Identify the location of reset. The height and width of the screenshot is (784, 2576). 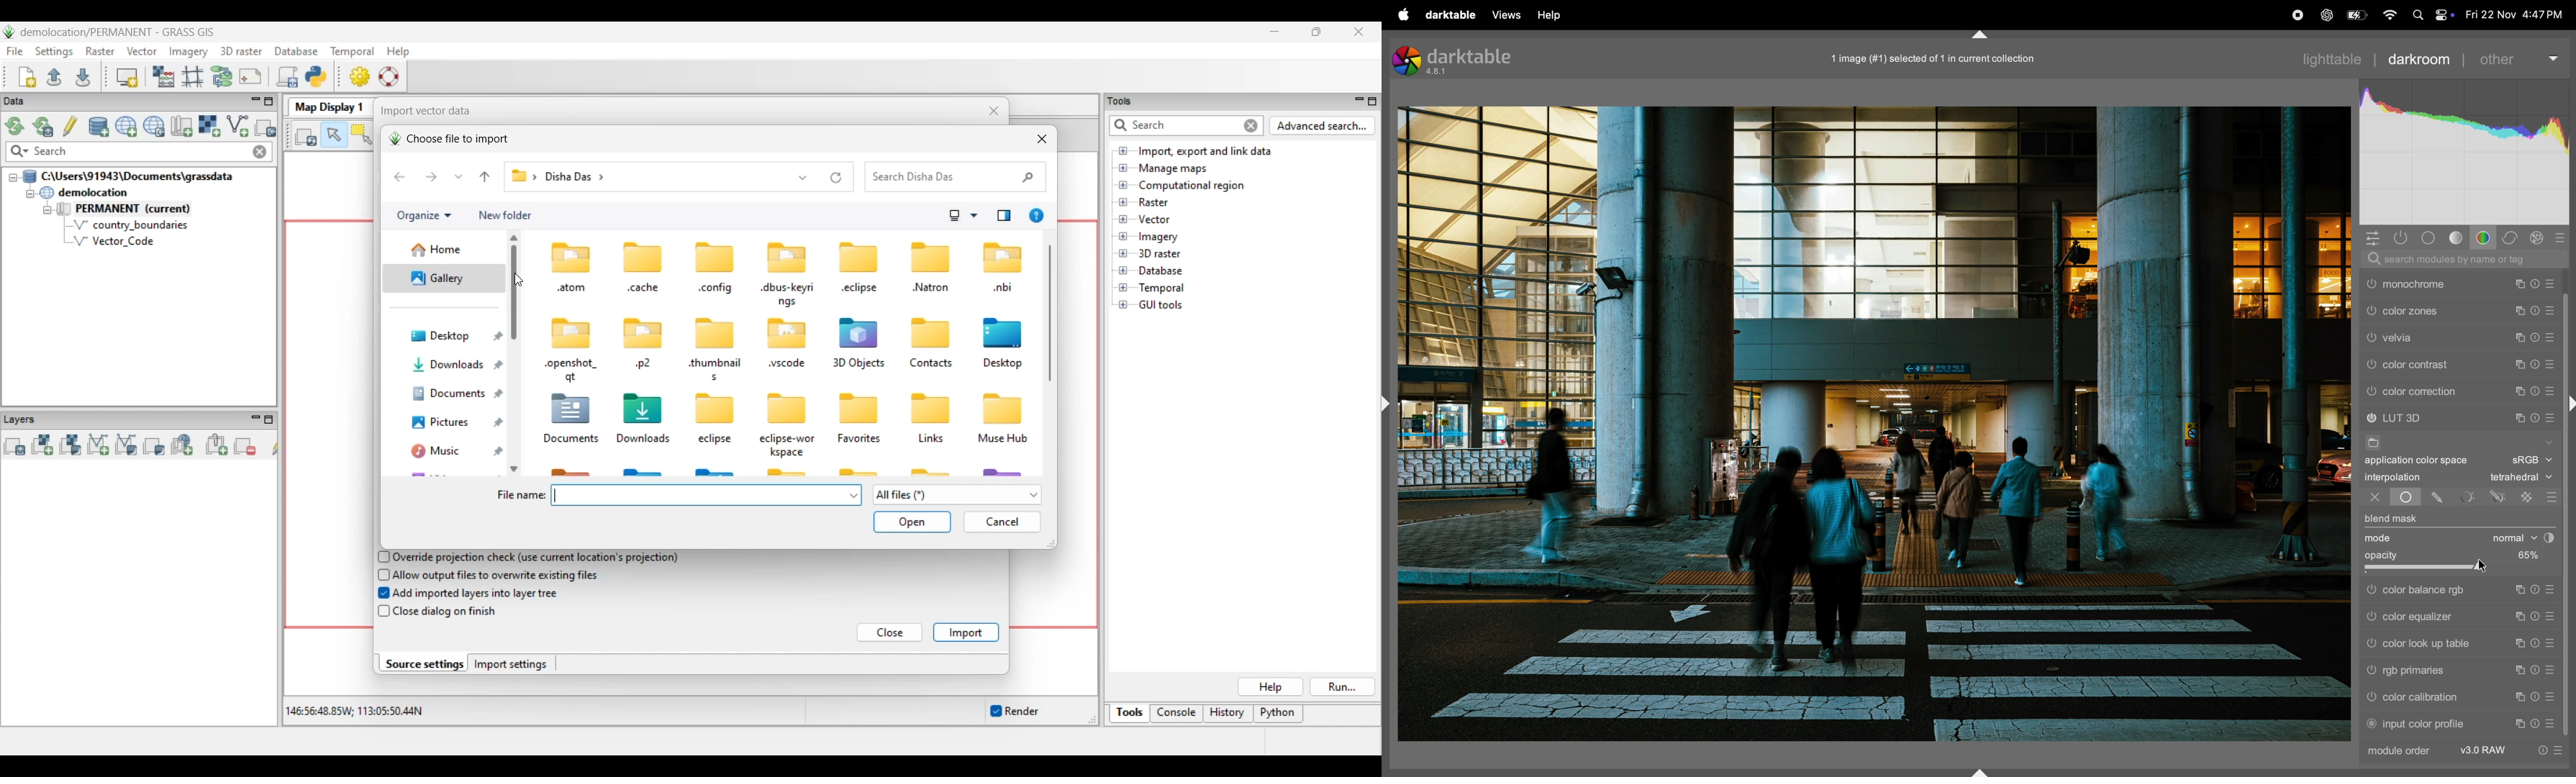
(2537, 643).